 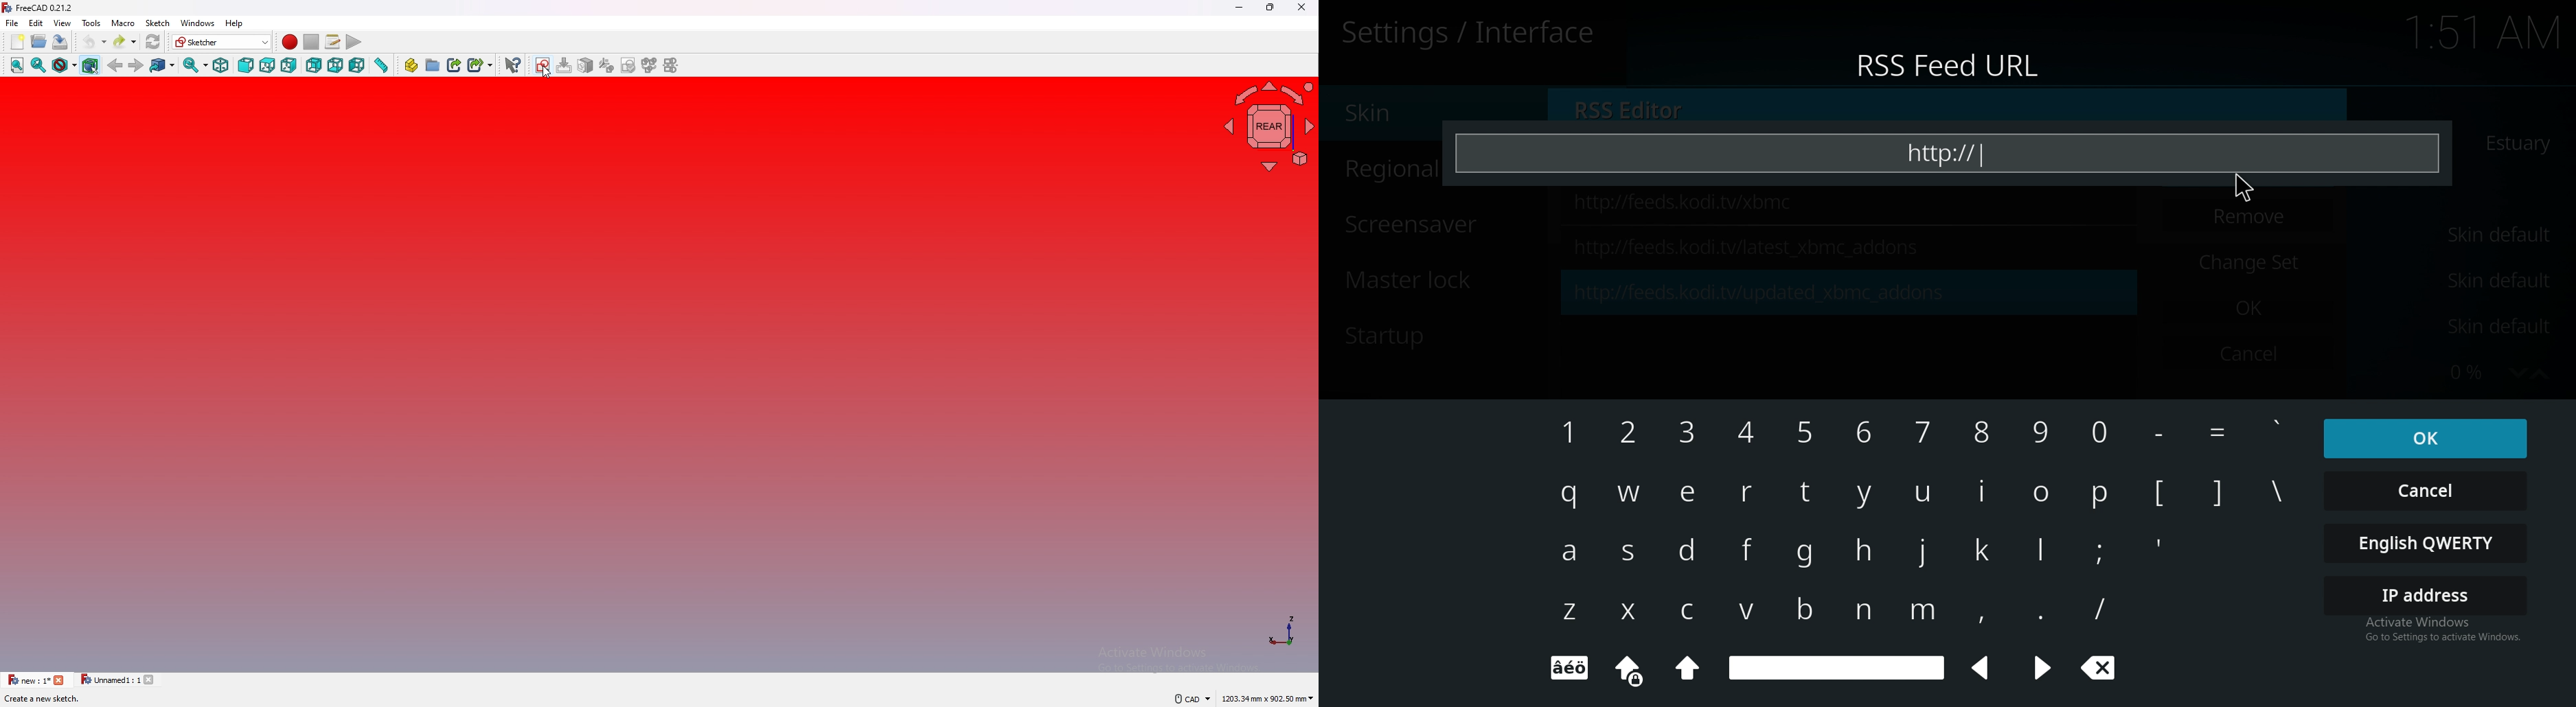 I want to click on new : 1*, so click(x=28, y=680).